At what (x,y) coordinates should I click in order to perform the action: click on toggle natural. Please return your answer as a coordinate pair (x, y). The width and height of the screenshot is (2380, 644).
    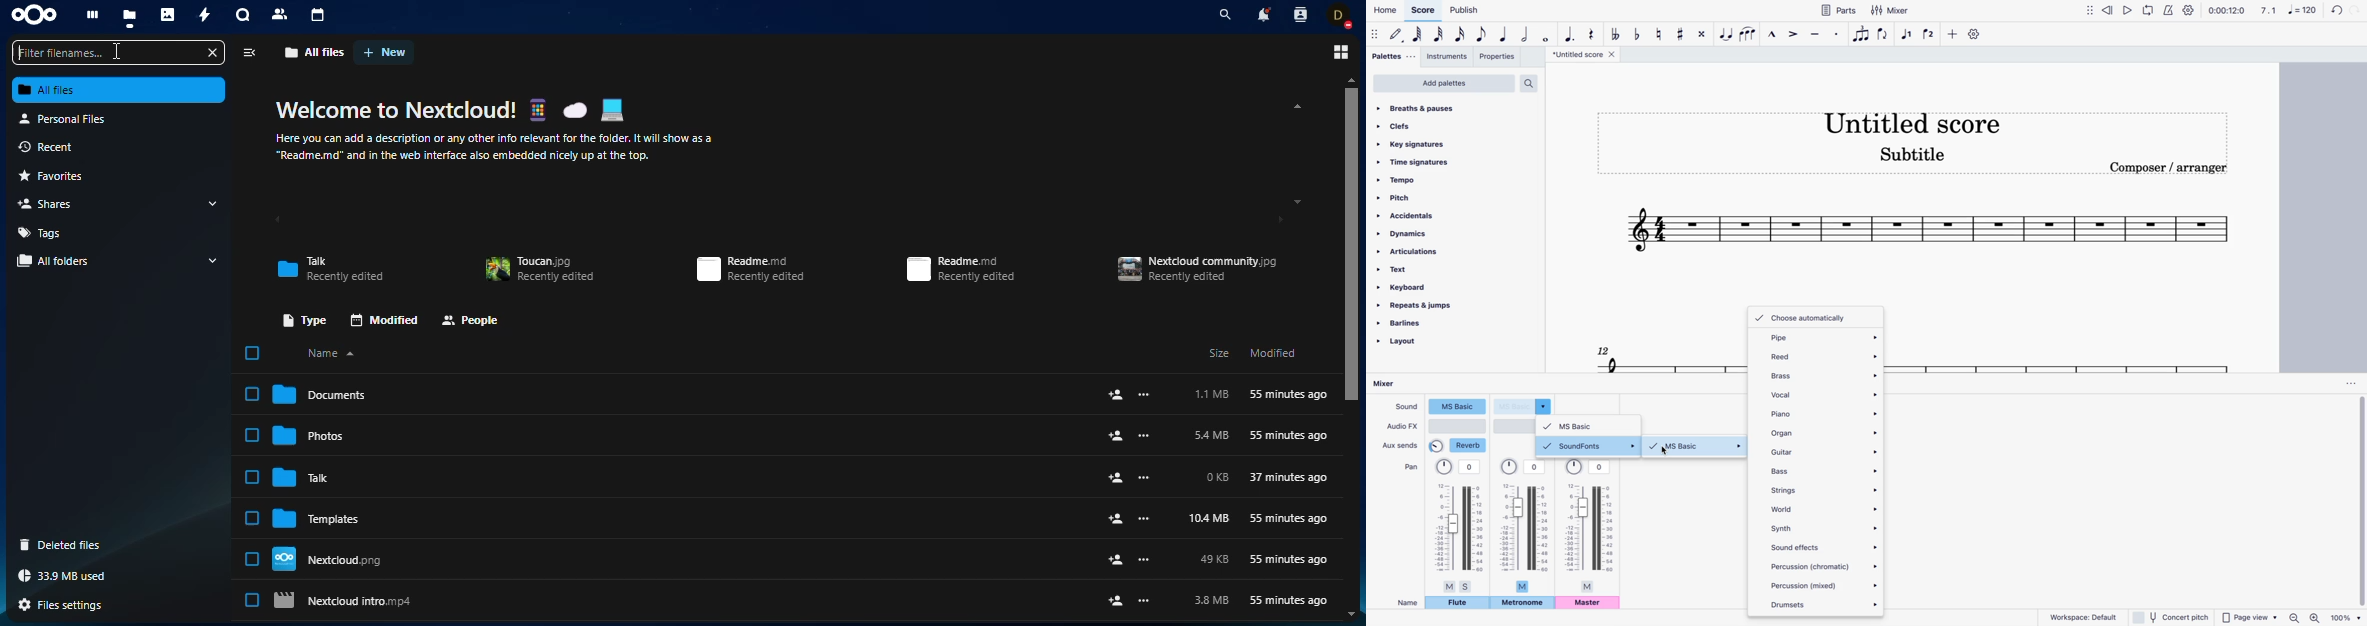
    Looking at the image, I should click on (1660, 33).